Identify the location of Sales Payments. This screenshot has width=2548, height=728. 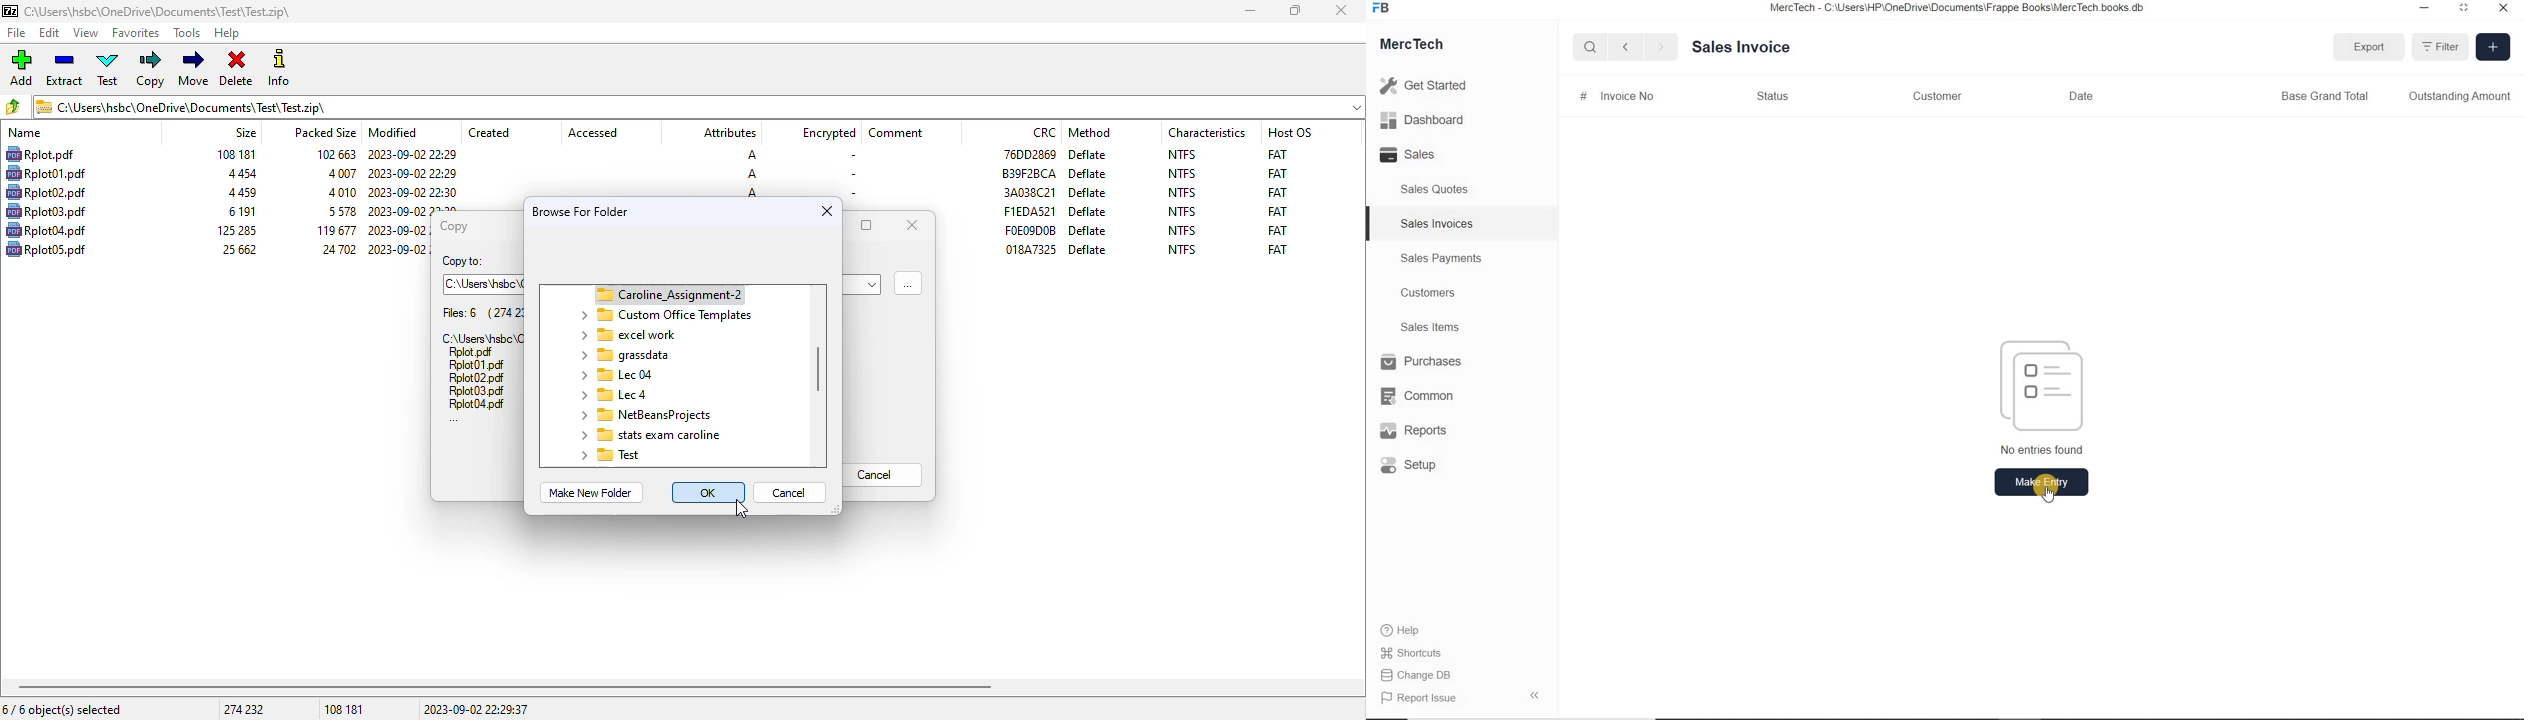
(1439, 259).